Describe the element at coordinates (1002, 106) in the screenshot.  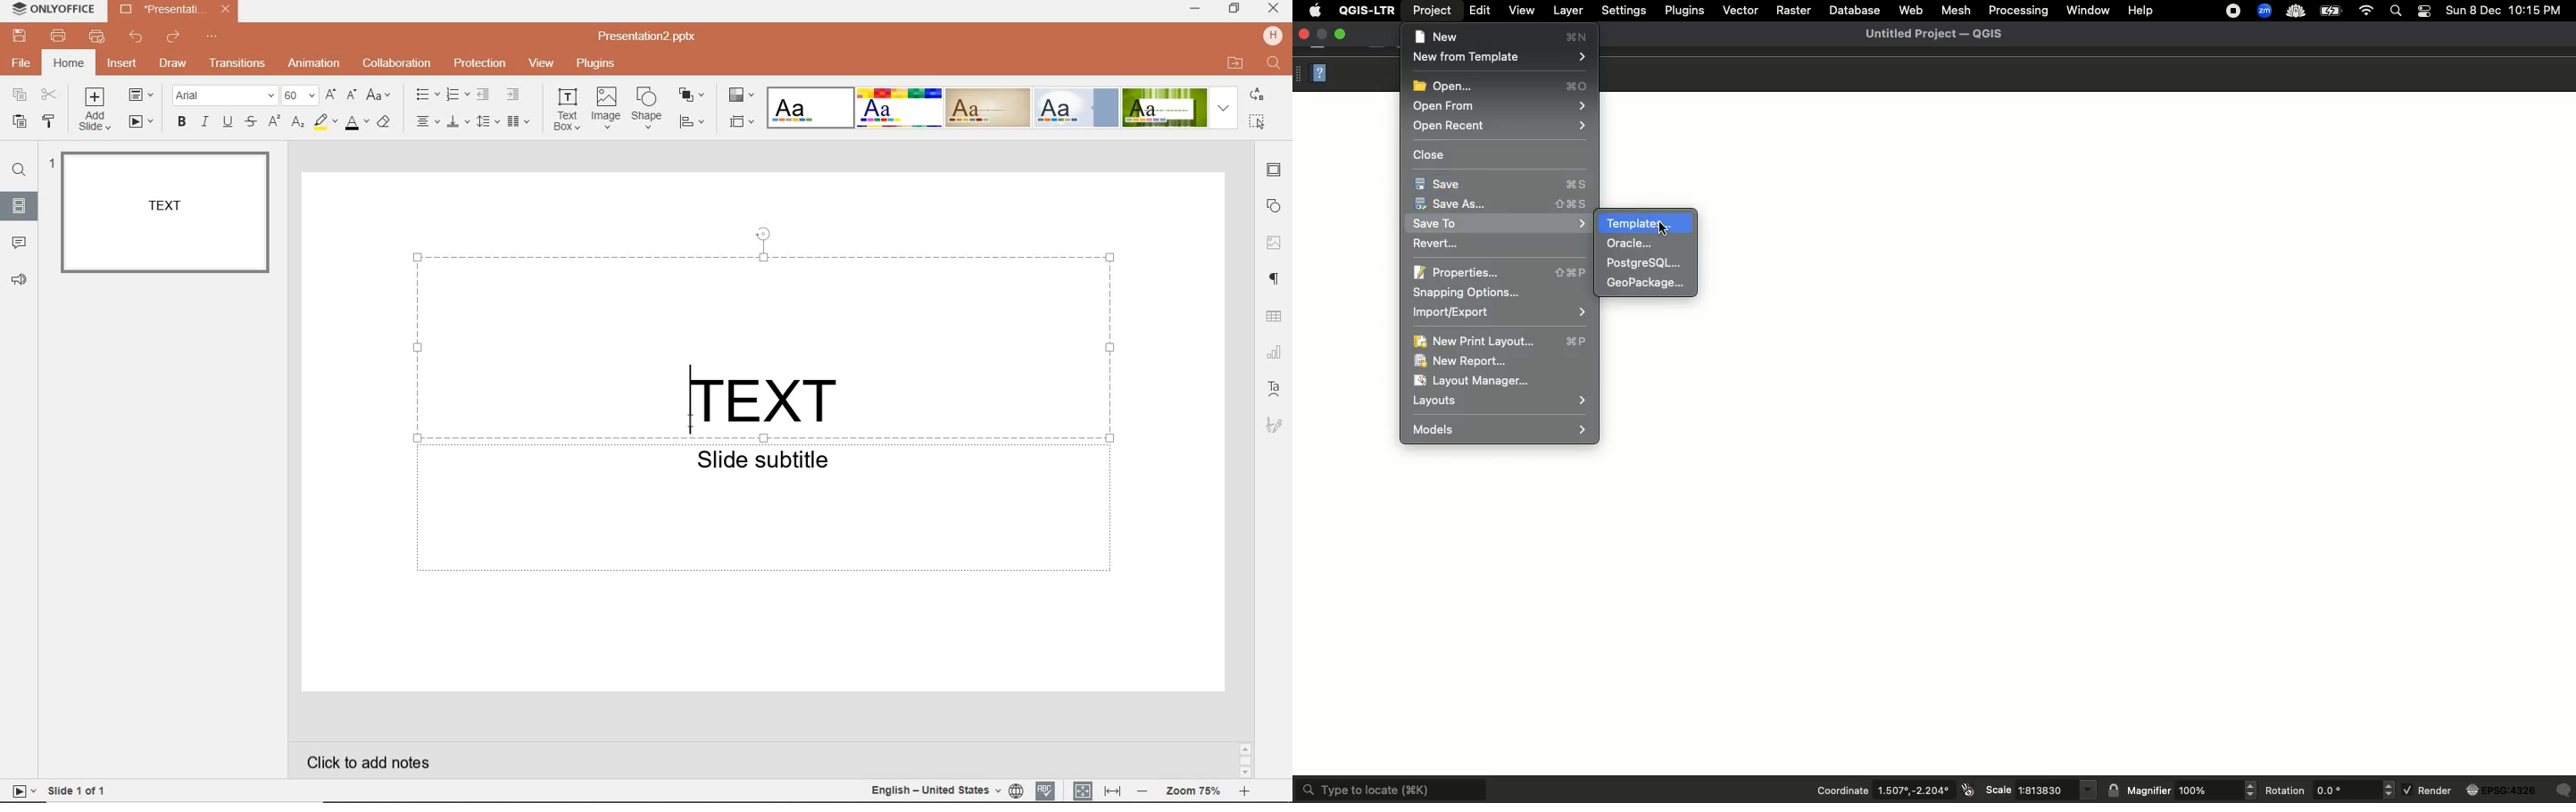
I see `TEXT EFFECTS` at that location.